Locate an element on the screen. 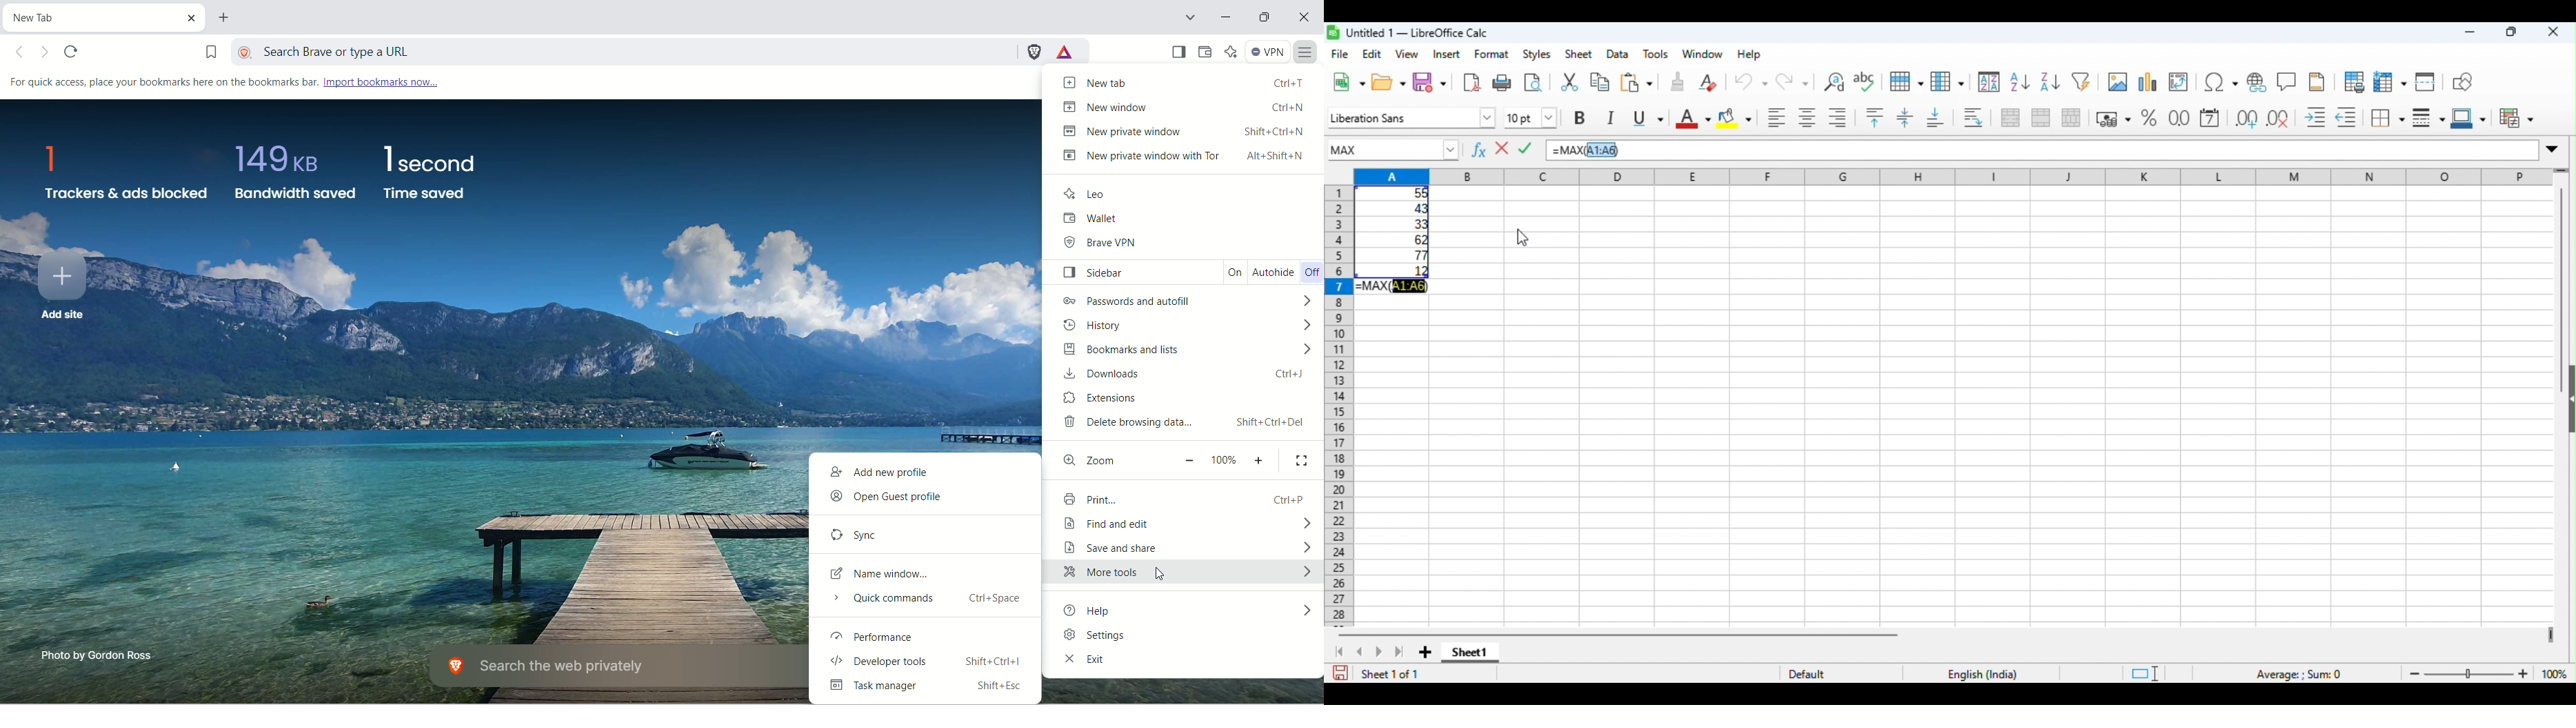  conditional is located at coordinates (2517, 118).